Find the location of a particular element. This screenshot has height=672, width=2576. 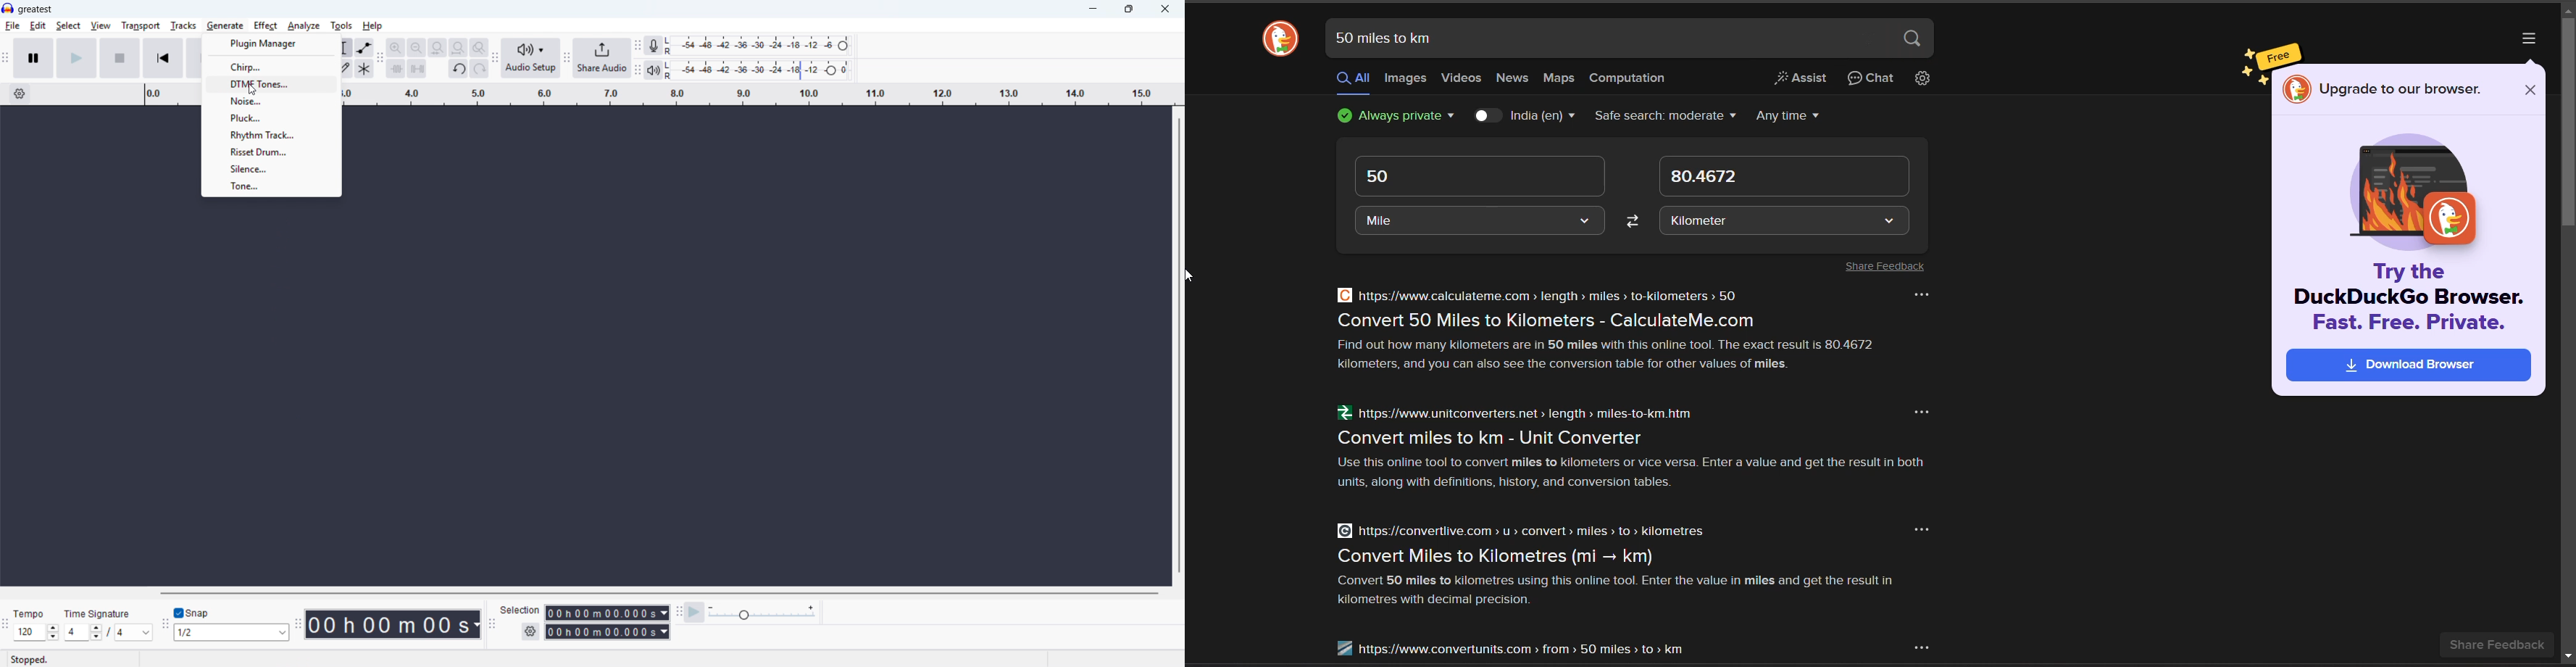

share audio is located at coordinates (602, 59).